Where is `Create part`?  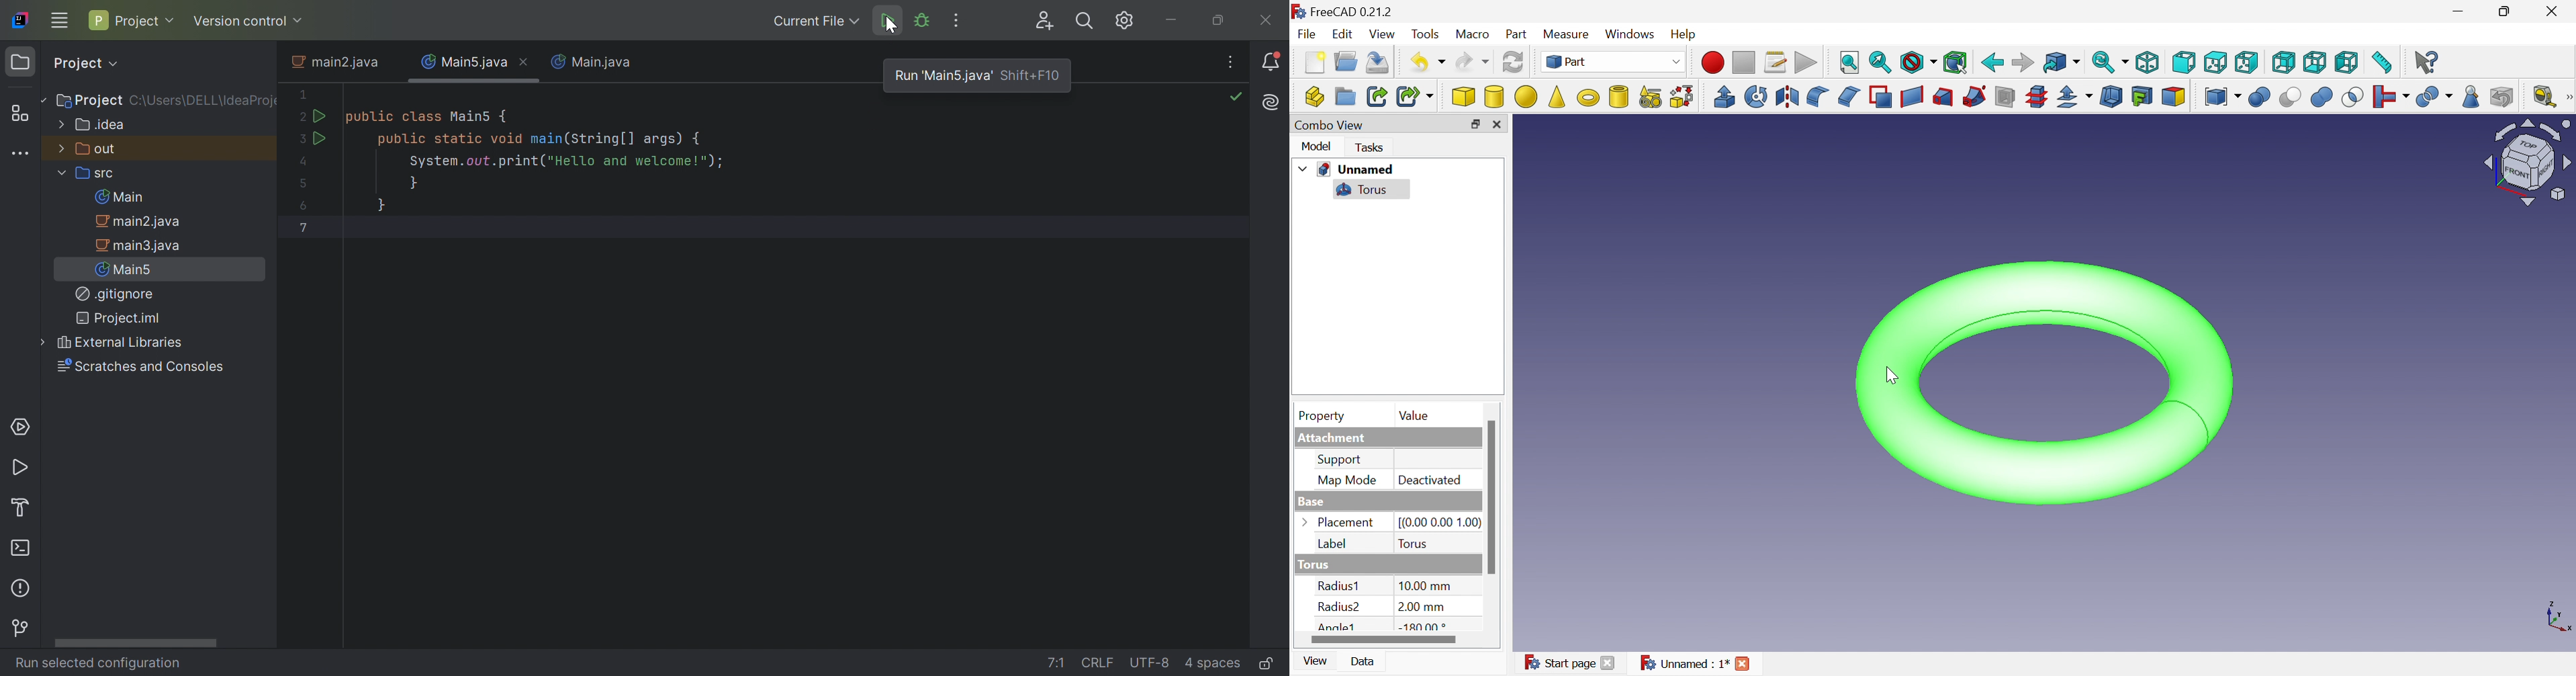
Create part is located at coordinates (1315, 97).